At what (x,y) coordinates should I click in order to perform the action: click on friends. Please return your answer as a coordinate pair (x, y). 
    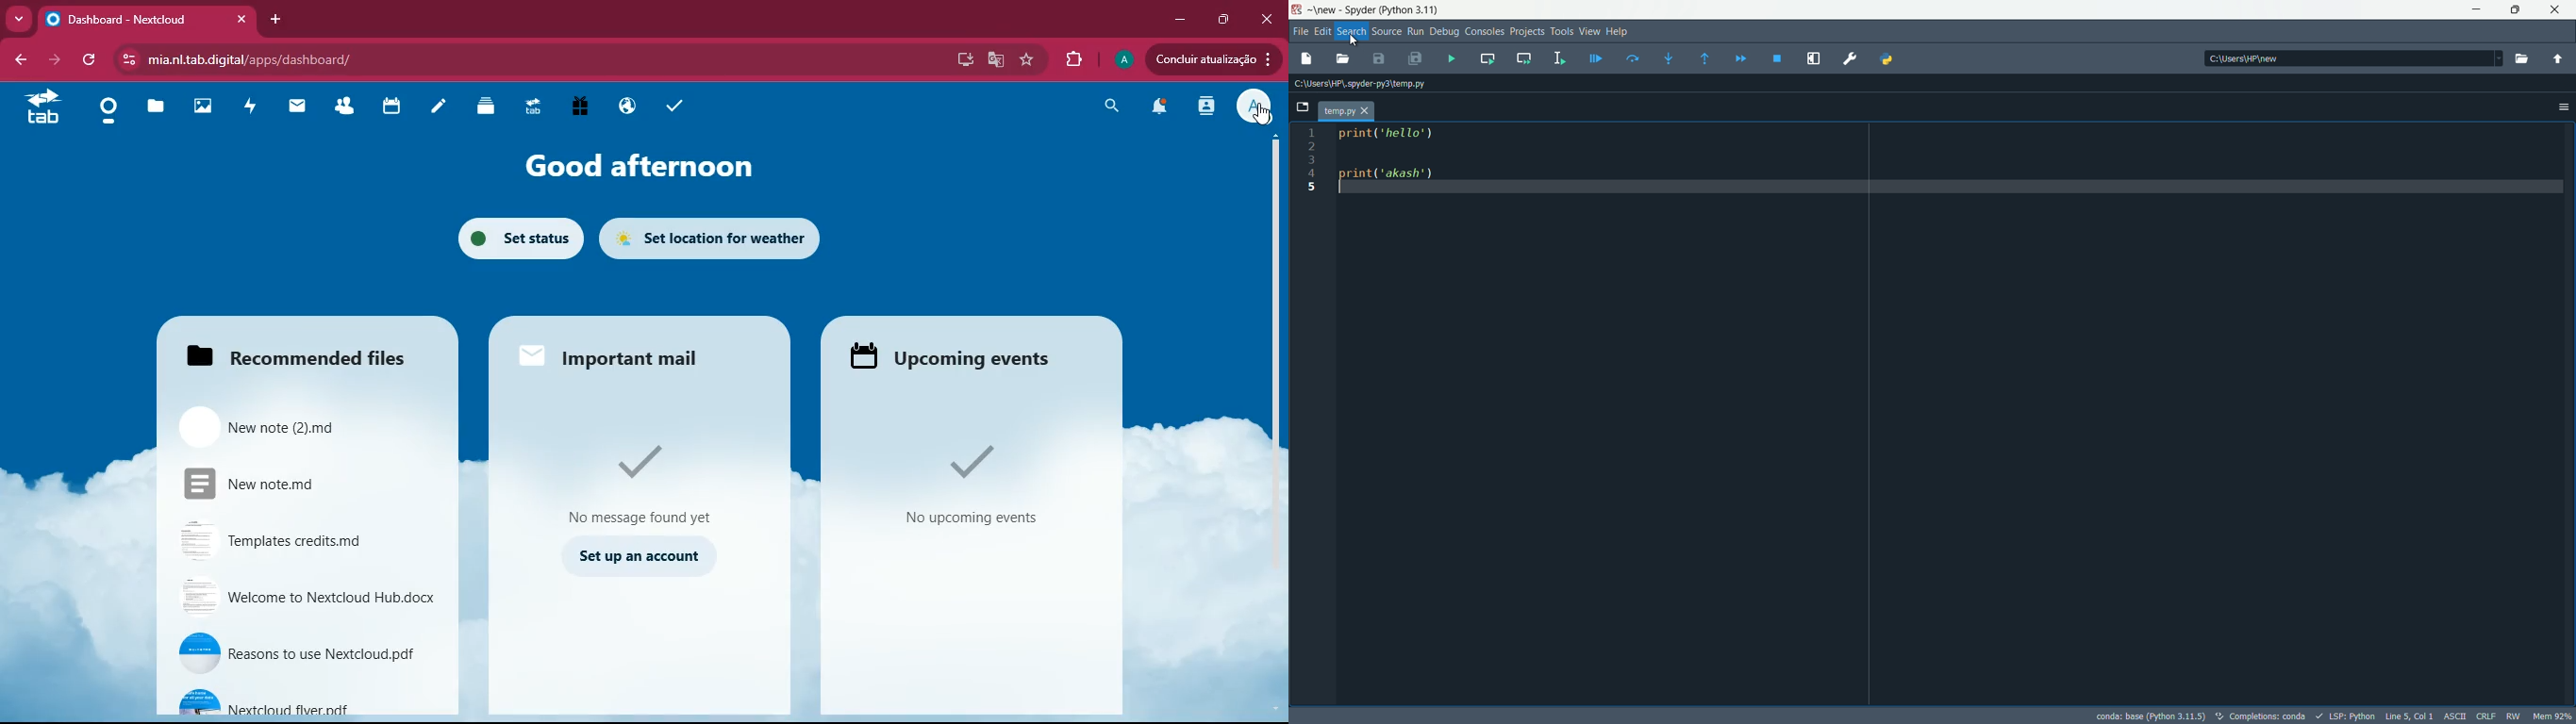
    Looking at the image, I should click on (345, 103).